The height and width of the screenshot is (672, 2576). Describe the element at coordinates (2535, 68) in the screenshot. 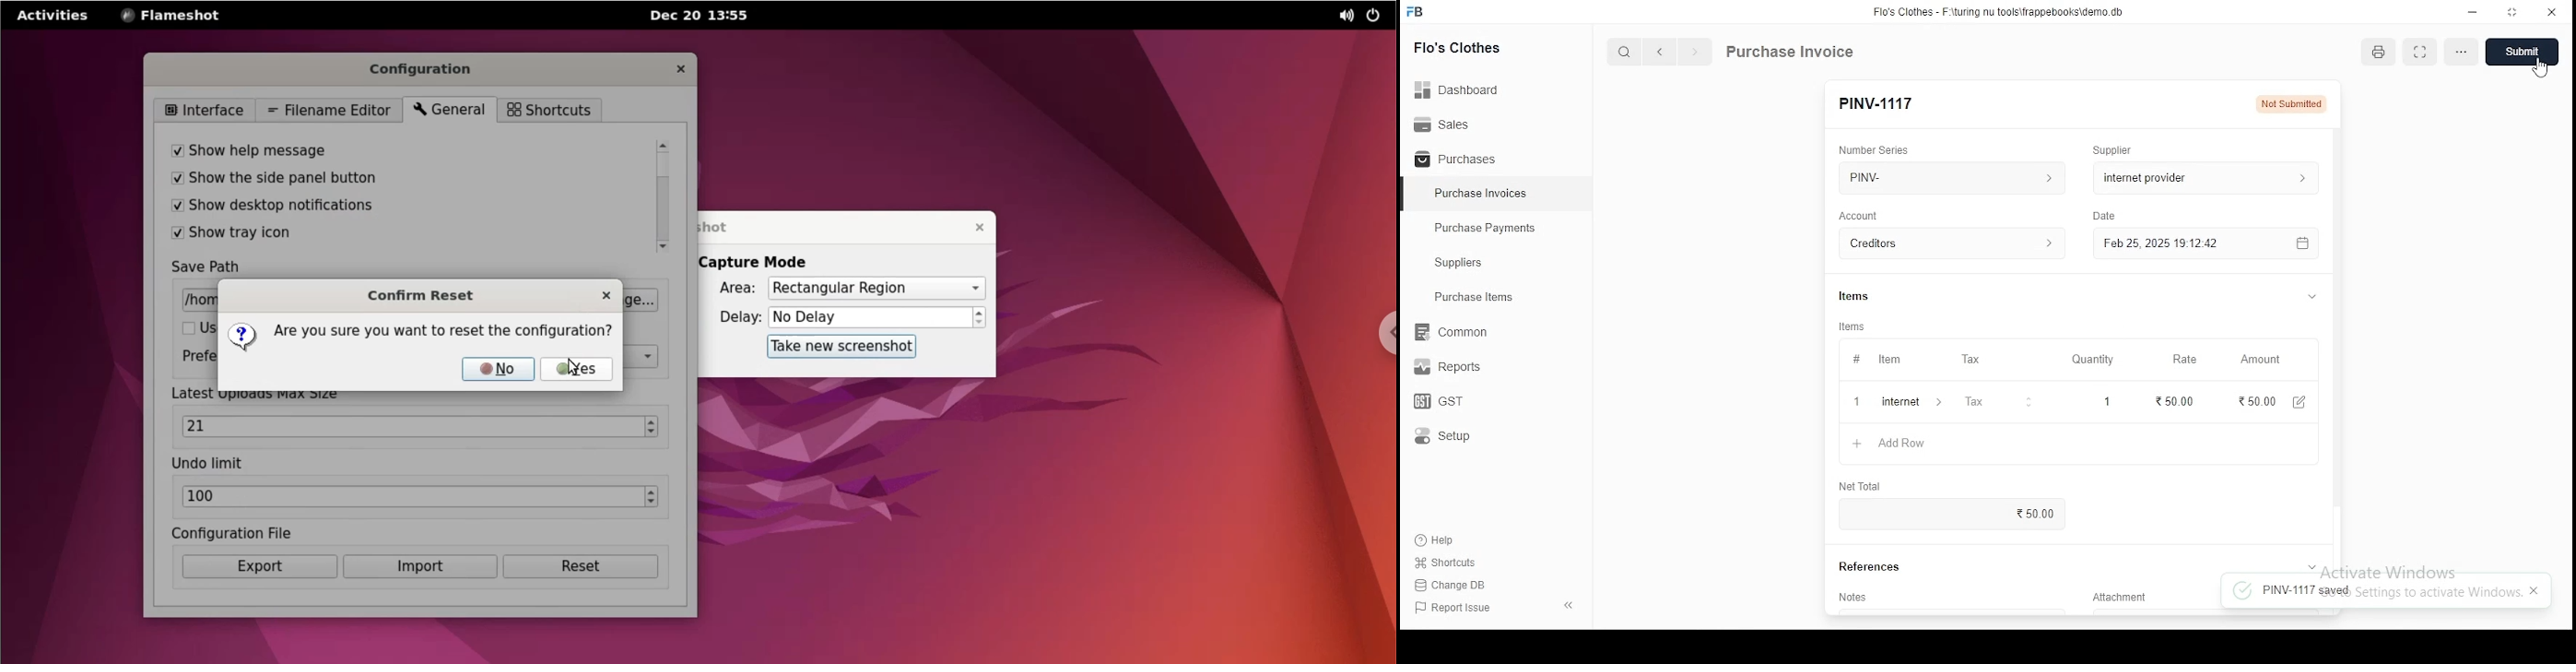

I see `mouse pointer` at that location.